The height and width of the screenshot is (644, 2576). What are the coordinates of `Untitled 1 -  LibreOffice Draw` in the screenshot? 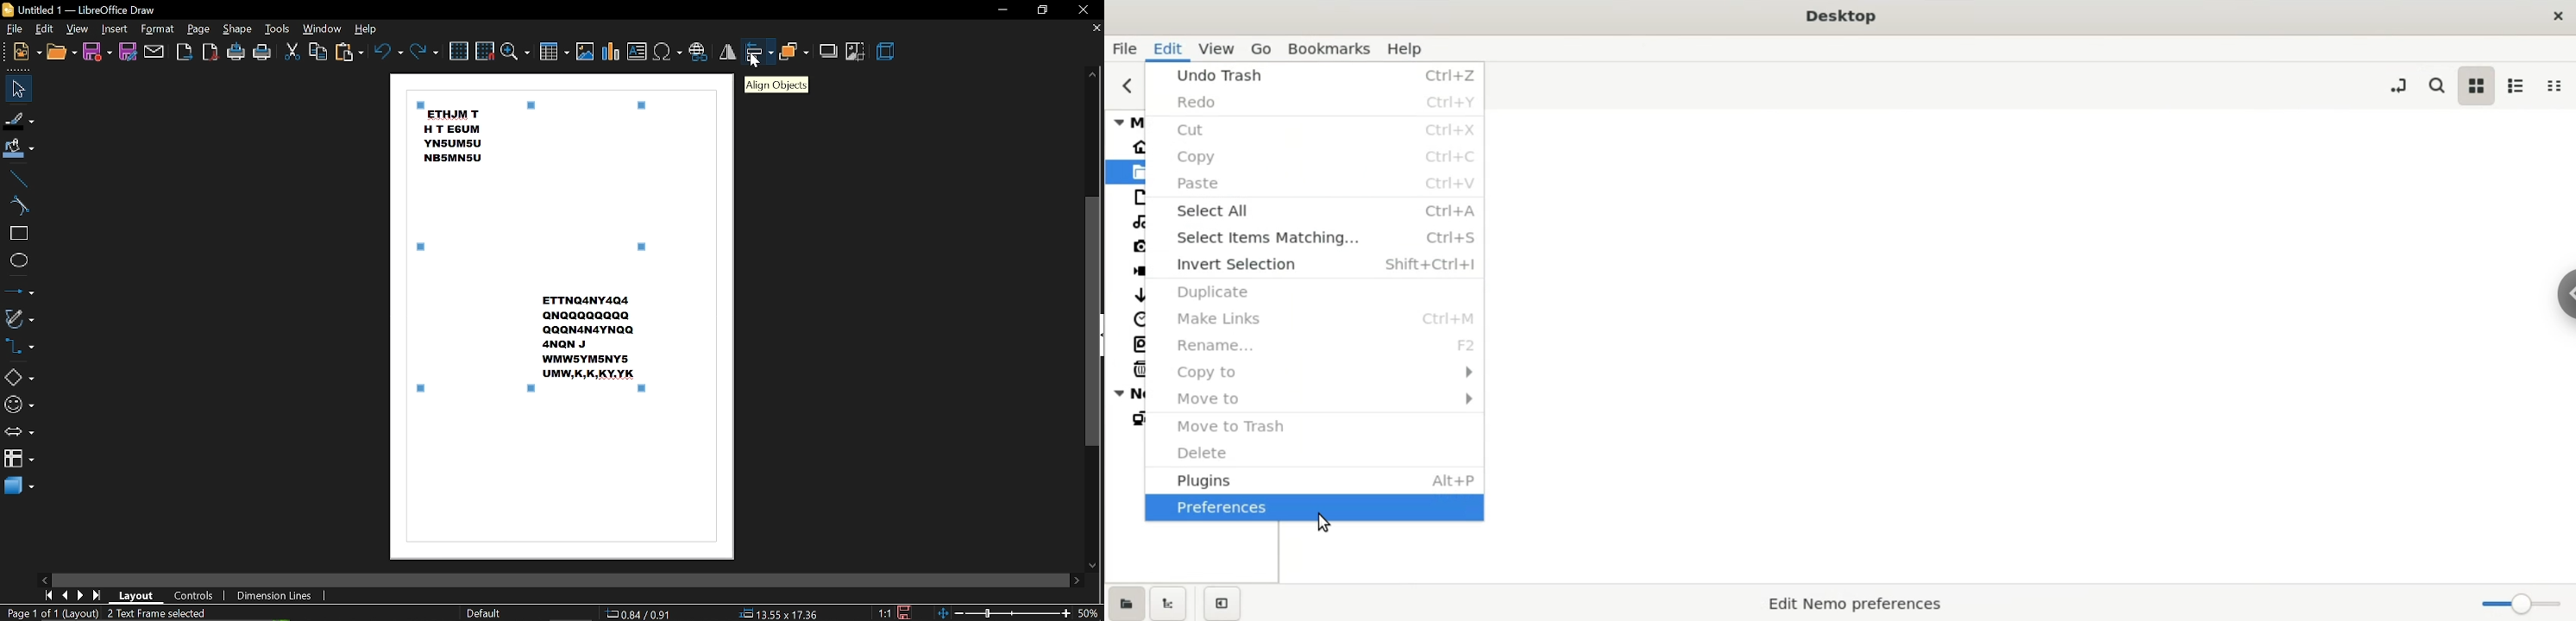 It's located at (79, 9).